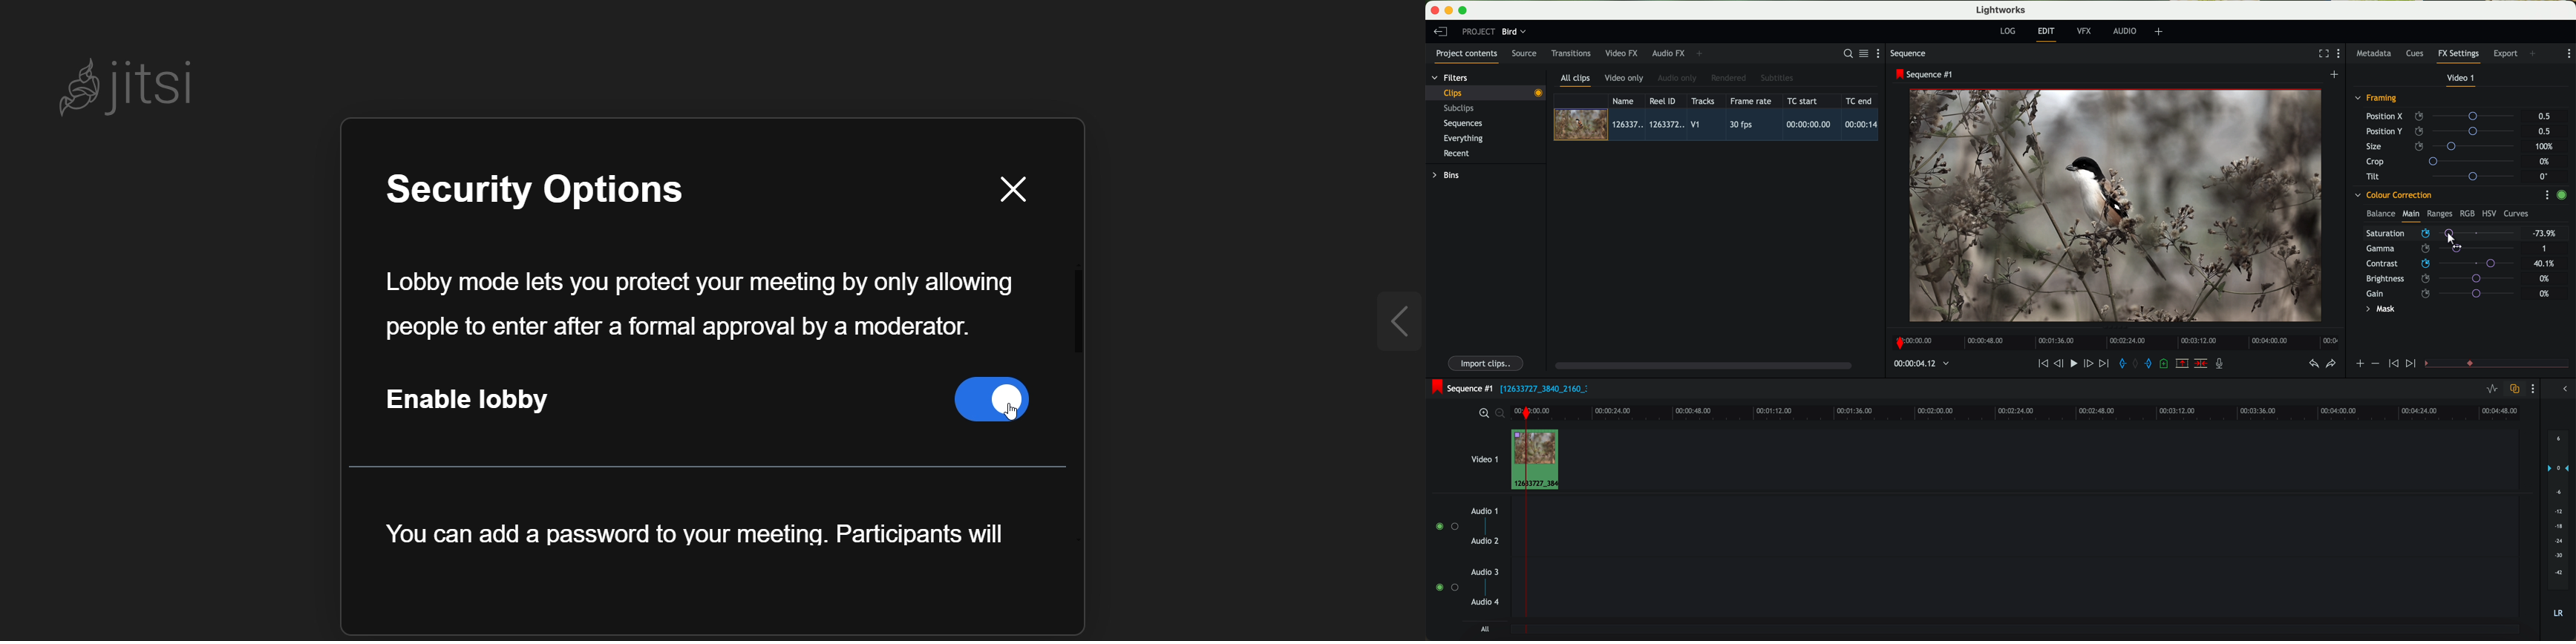 The image size is (2576, 644). Describe the element at coordinates (2532, 389) in the screenshot. I see `show settings menu` at that location.